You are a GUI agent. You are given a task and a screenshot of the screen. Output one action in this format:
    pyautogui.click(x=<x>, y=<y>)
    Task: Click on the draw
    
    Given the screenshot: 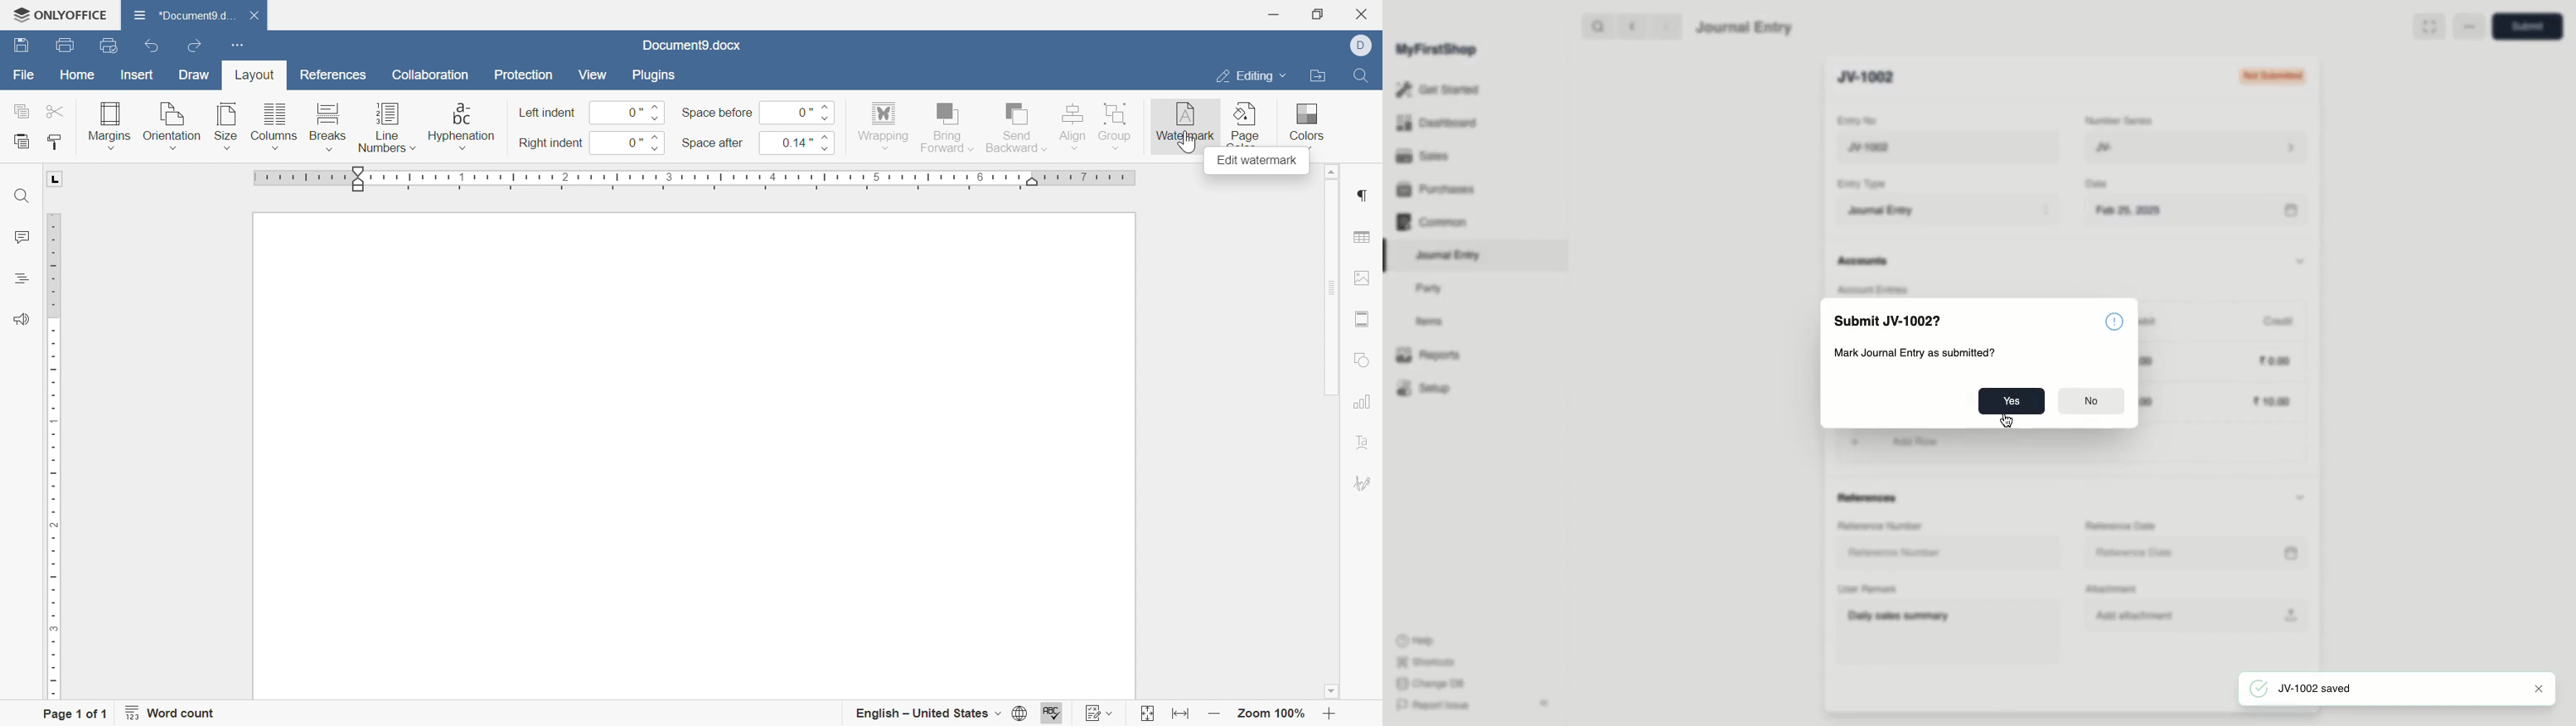 What is the action you would take?
    pyautogui.click(x=195, y=75)
    